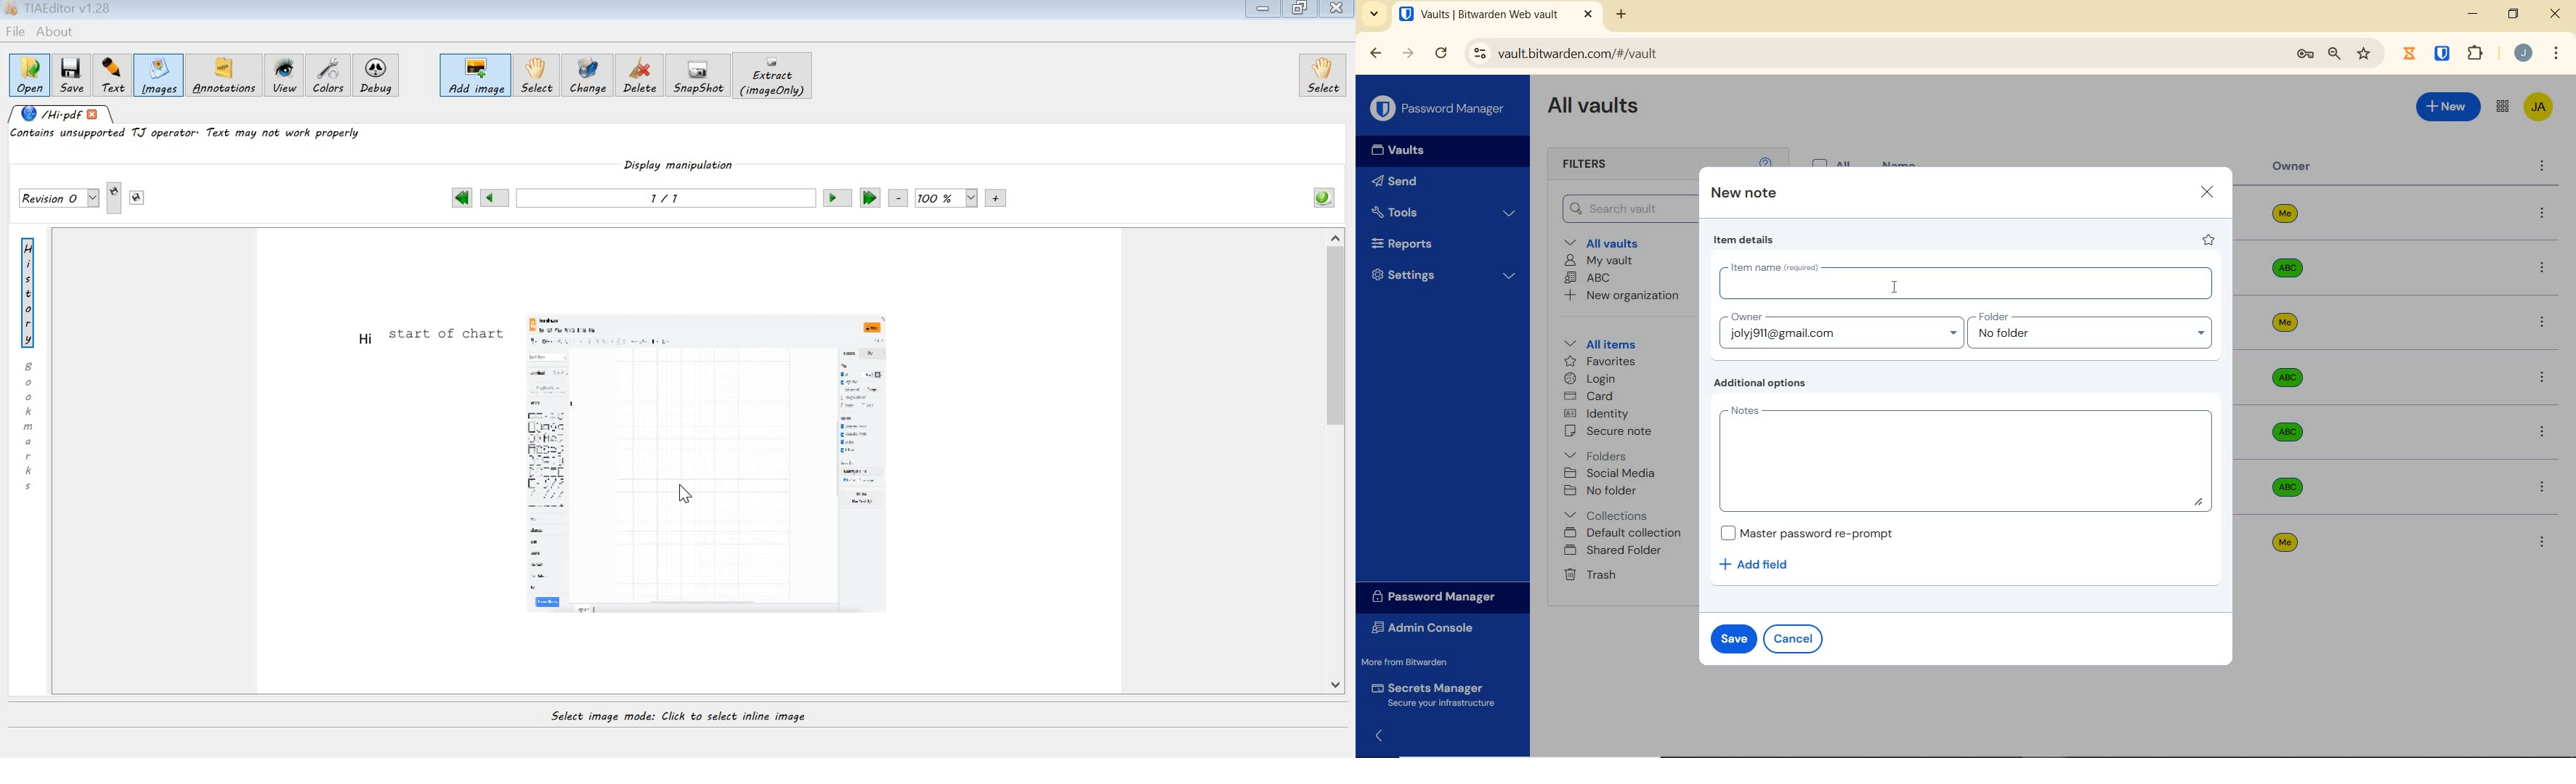 The image size is (2576, 784). What do you see at coordinates (1405, 152) in the screenshot?
I see `Vaults` at bounding box center [1405, 152].